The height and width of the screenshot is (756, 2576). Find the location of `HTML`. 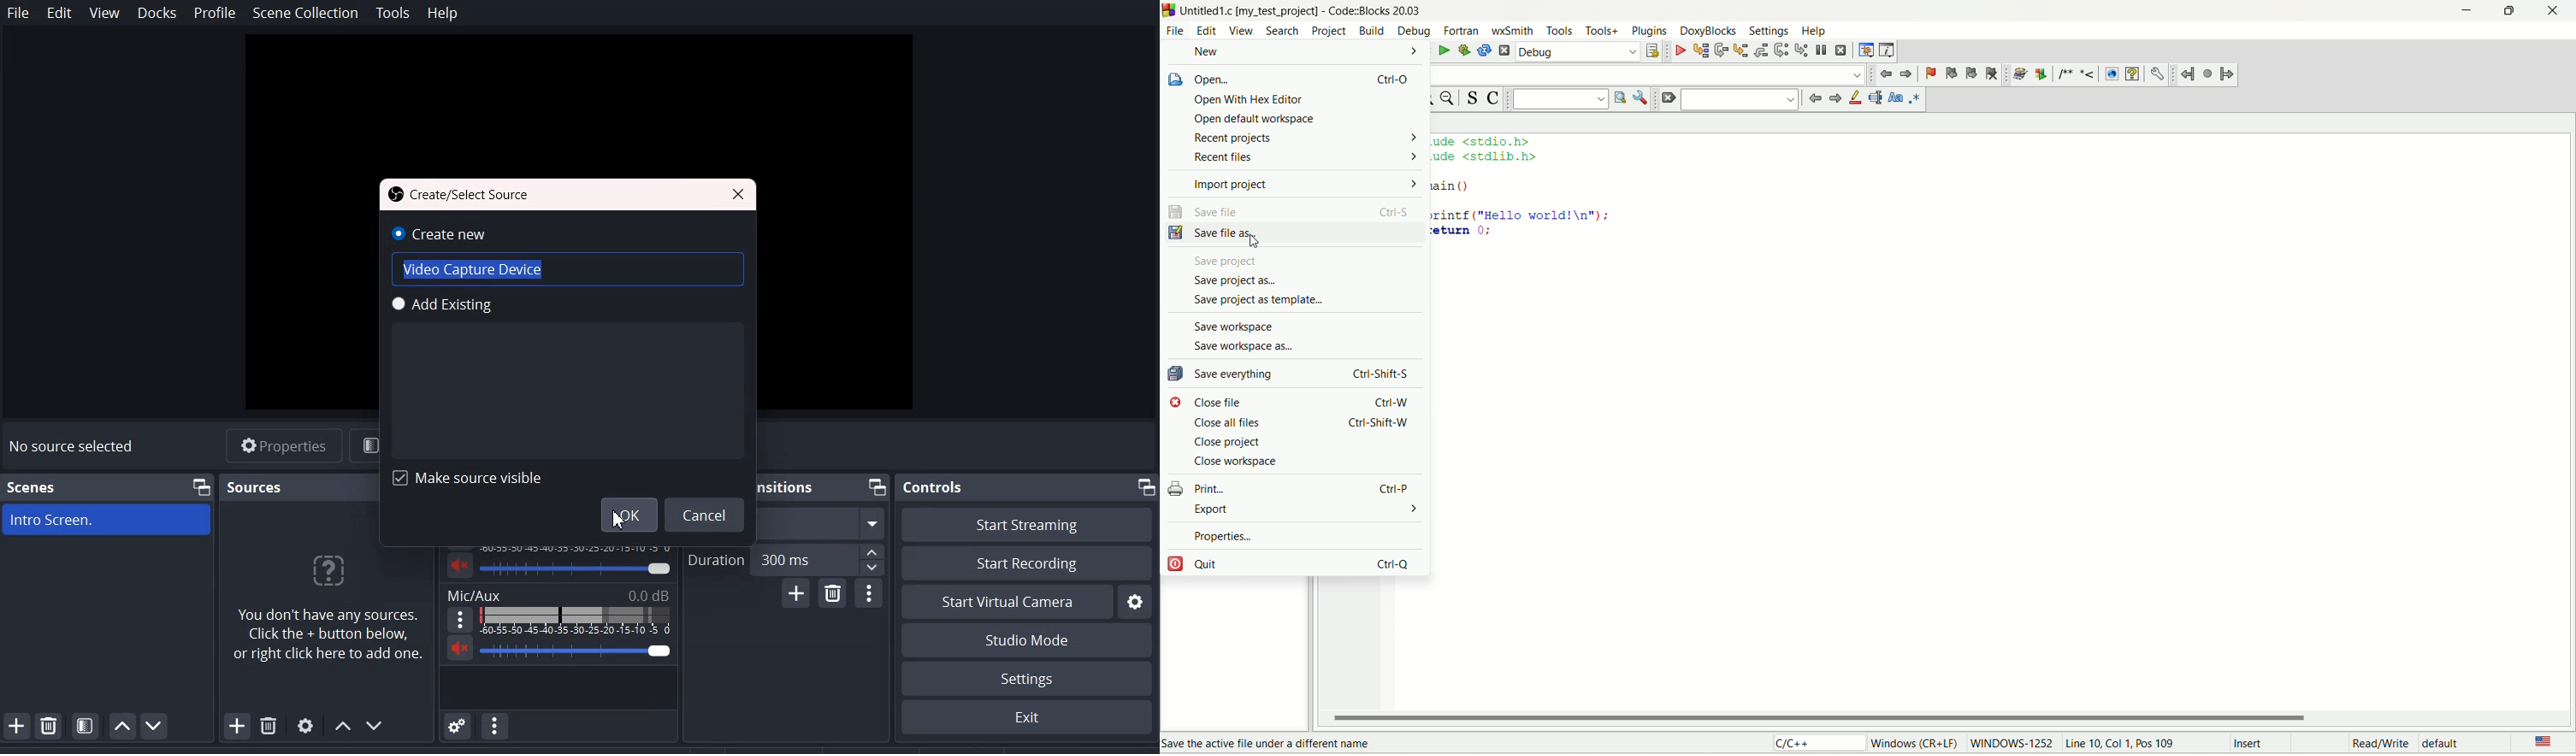

HTML is located at coordinates (2111, 75).